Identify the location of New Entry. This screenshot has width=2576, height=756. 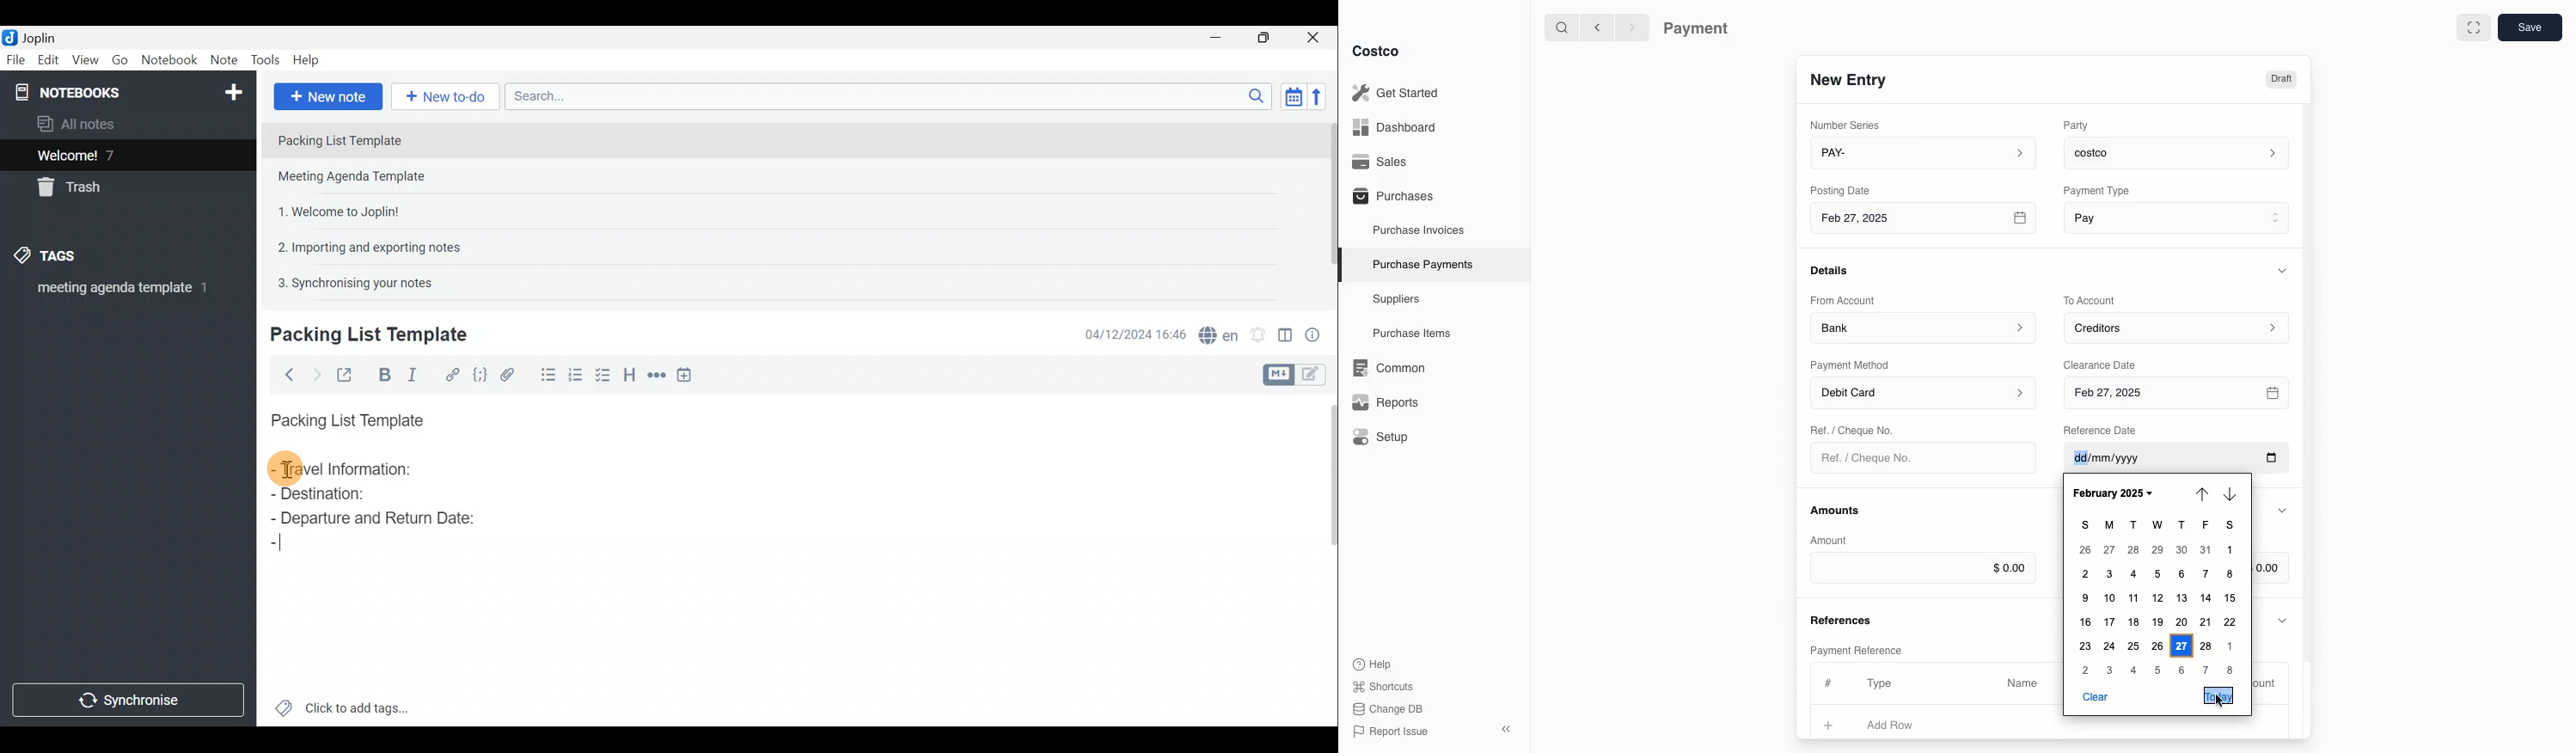
(1850, 79).